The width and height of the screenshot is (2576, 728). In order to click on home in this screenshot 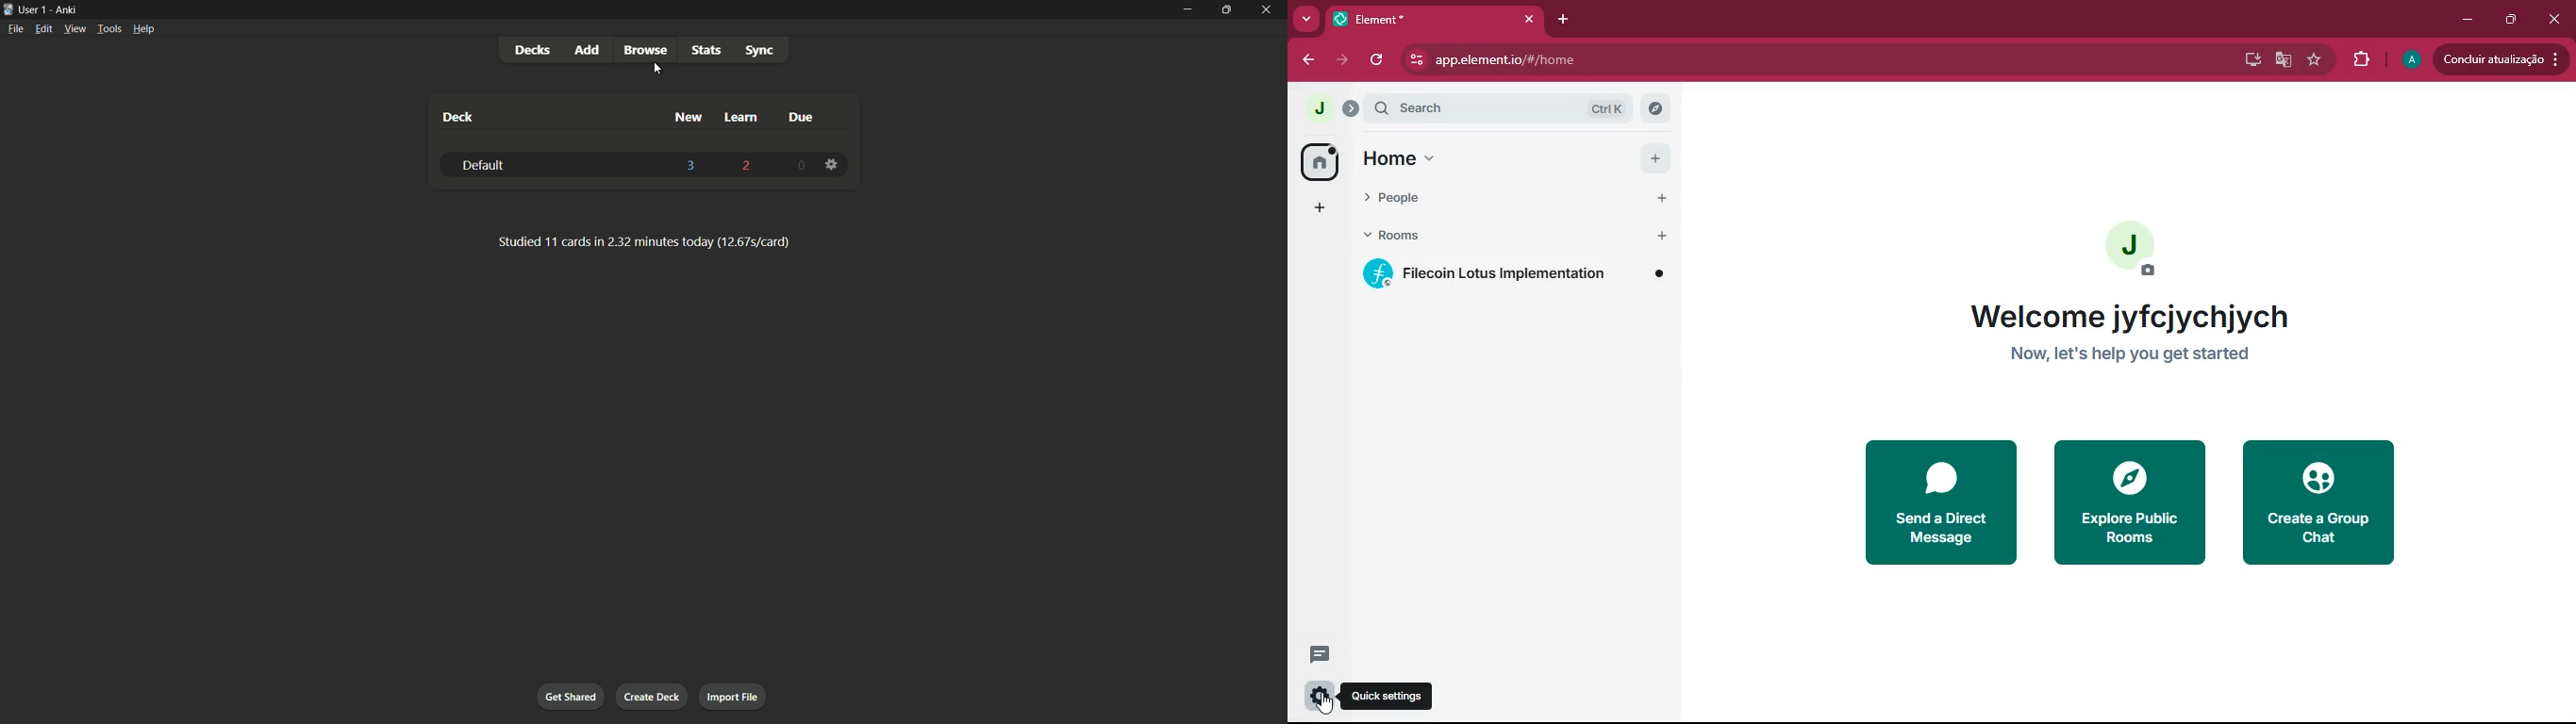, I will do `click(1314, 162)`.